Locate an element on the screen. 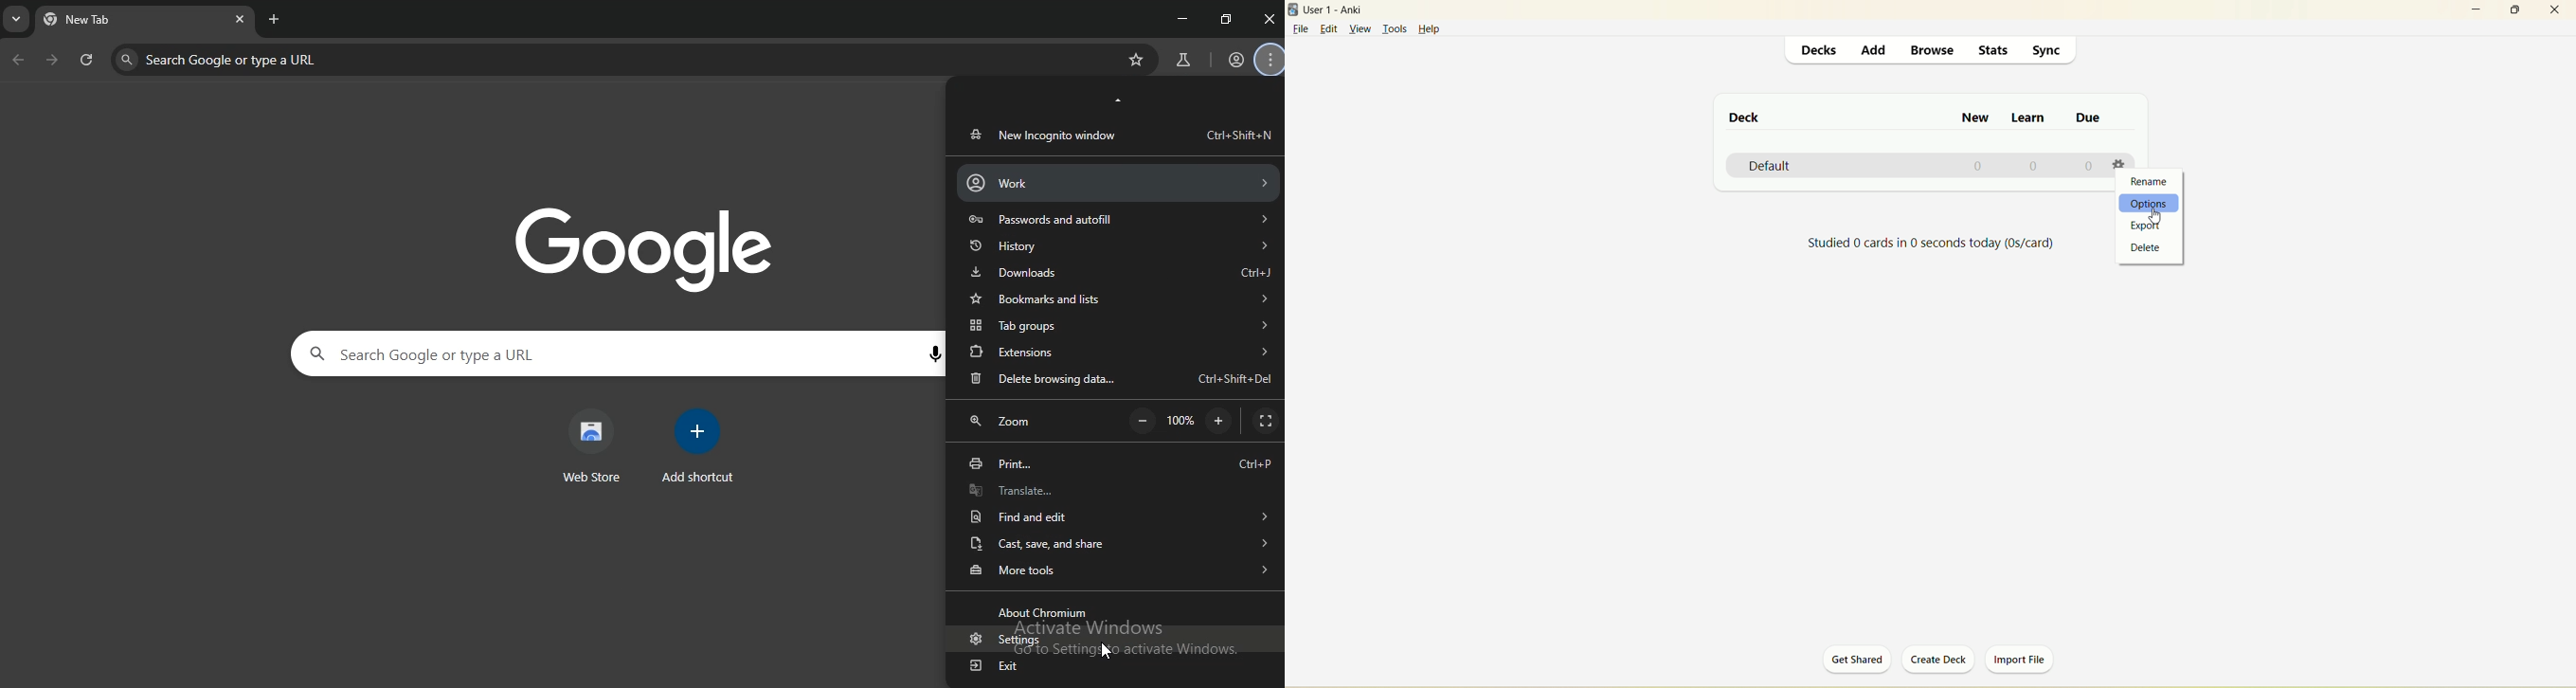 This screenshot has height=700, width=2576. settings is located at coordinates (2121, 165).